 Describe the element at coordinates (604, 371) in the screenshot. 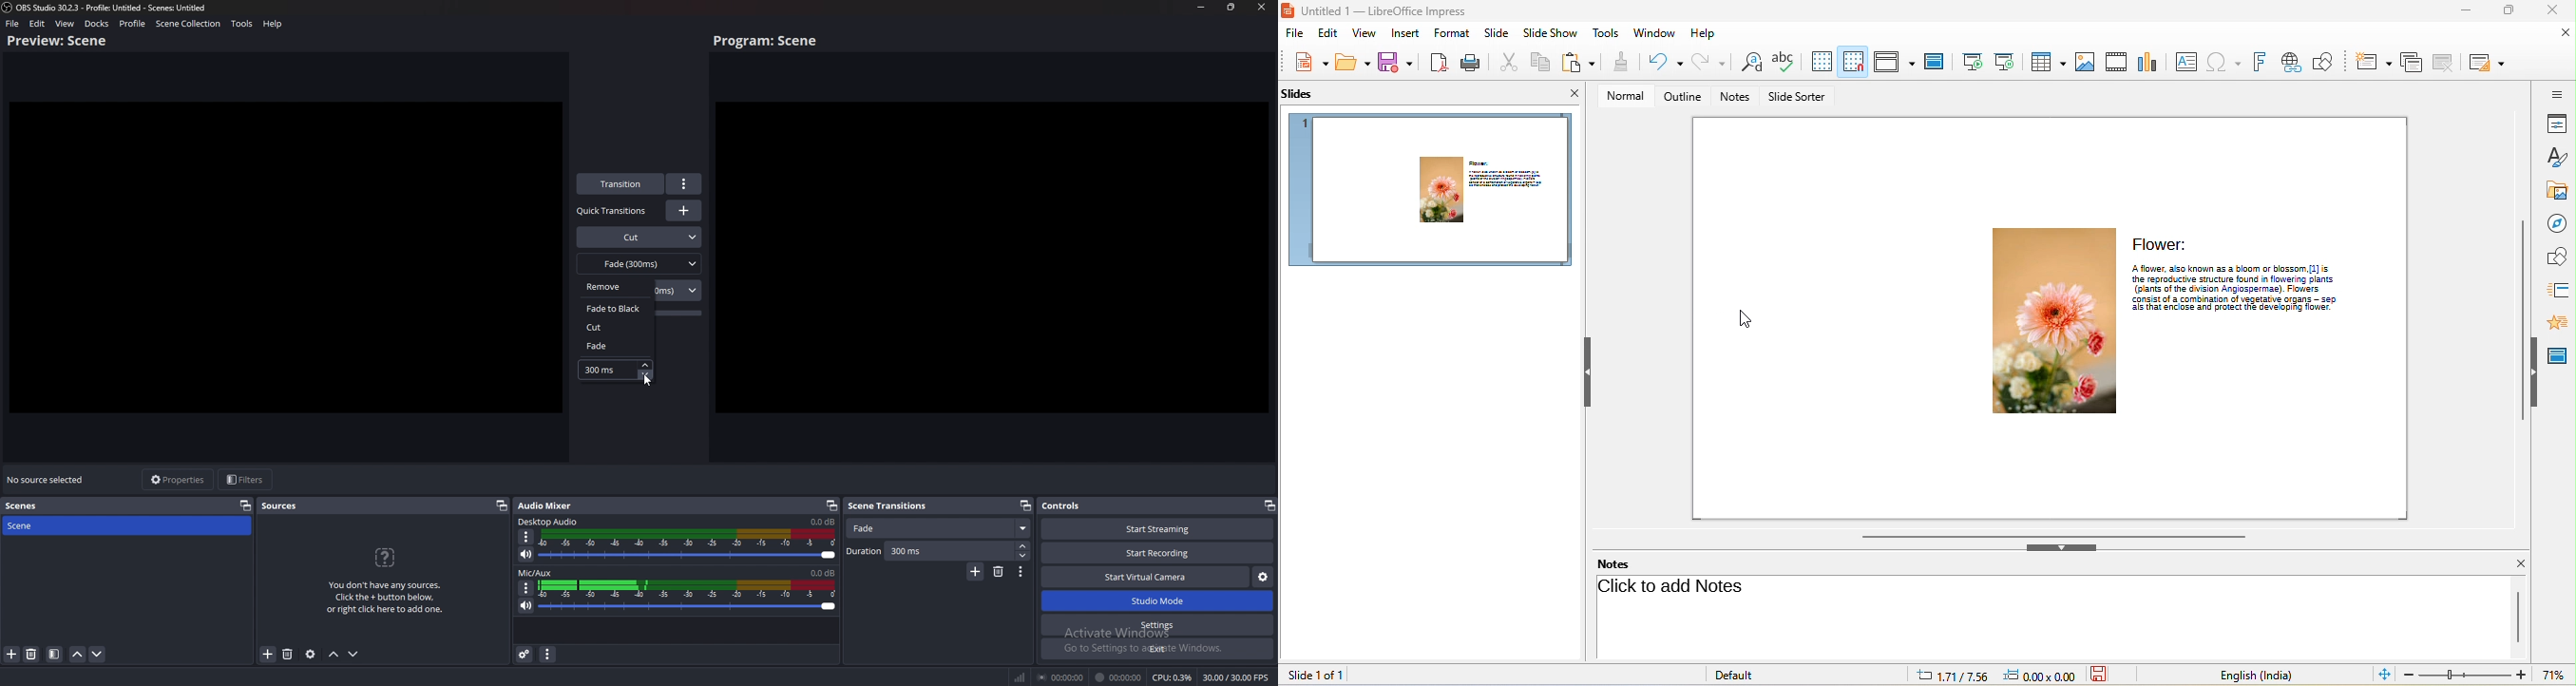

I see `fade timer` at that location.